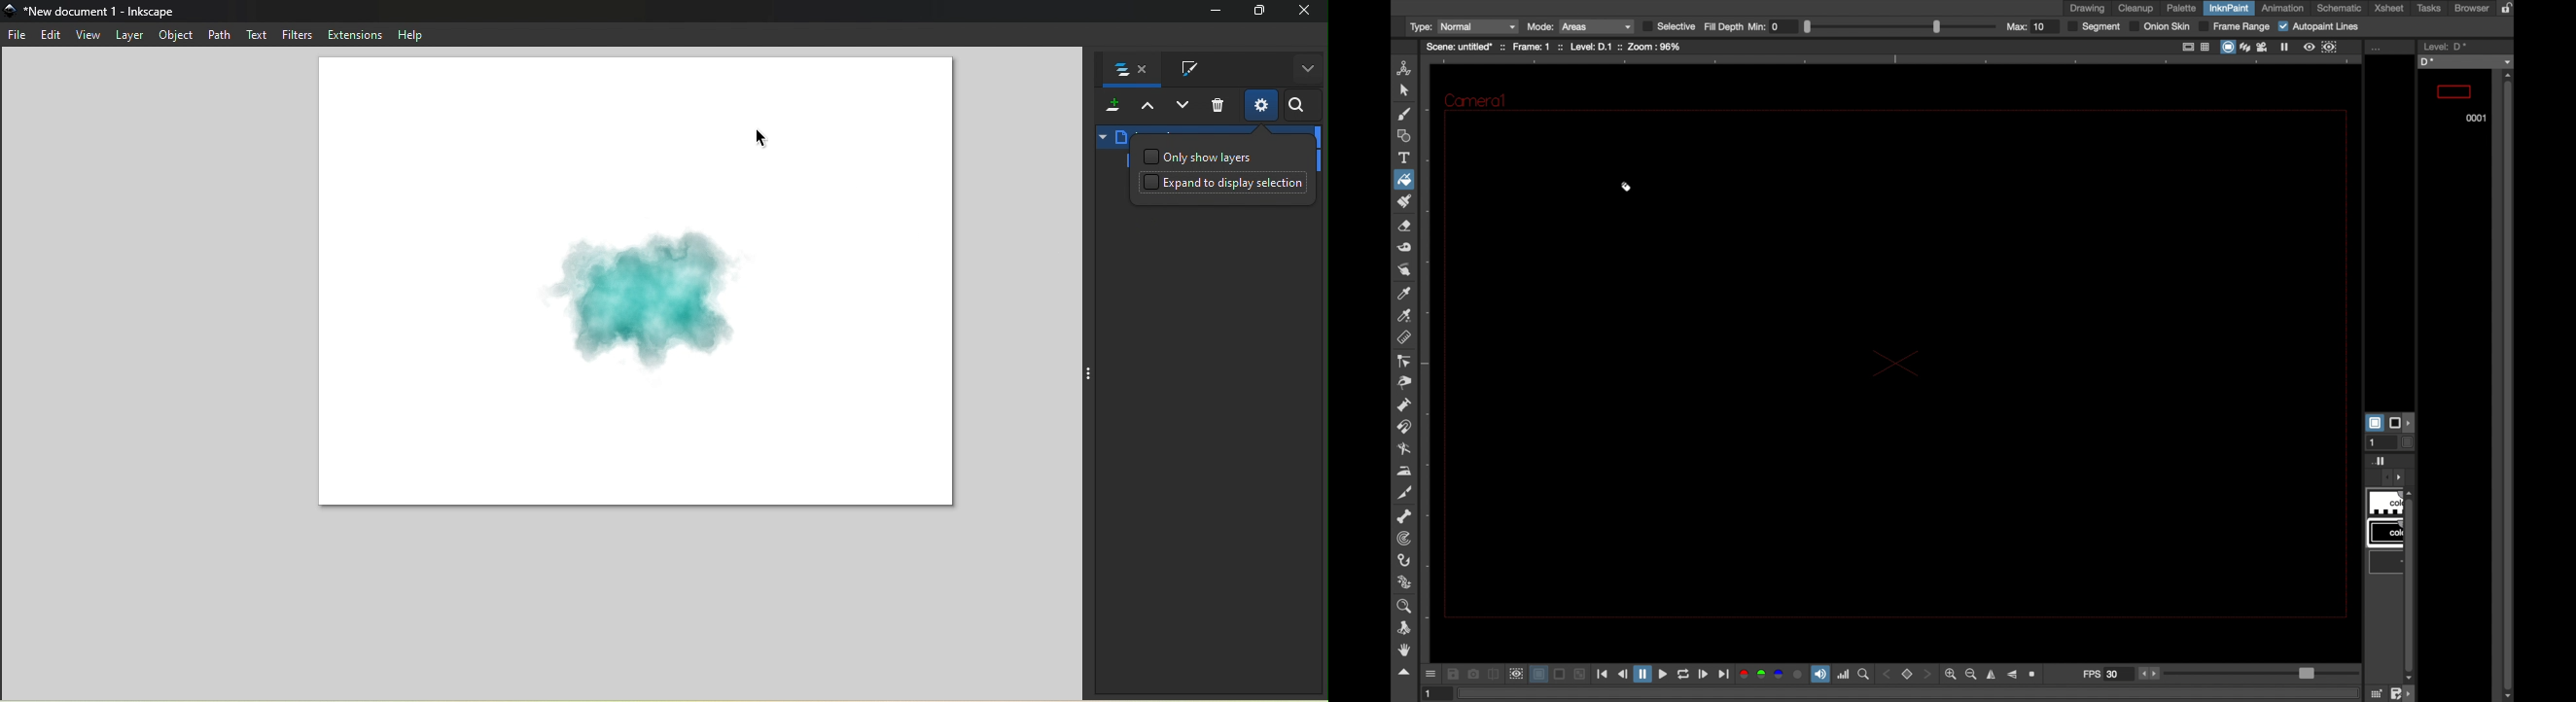 This screenshot has width=2576, height=728. I want to click on Normal, so click(1479, 26).